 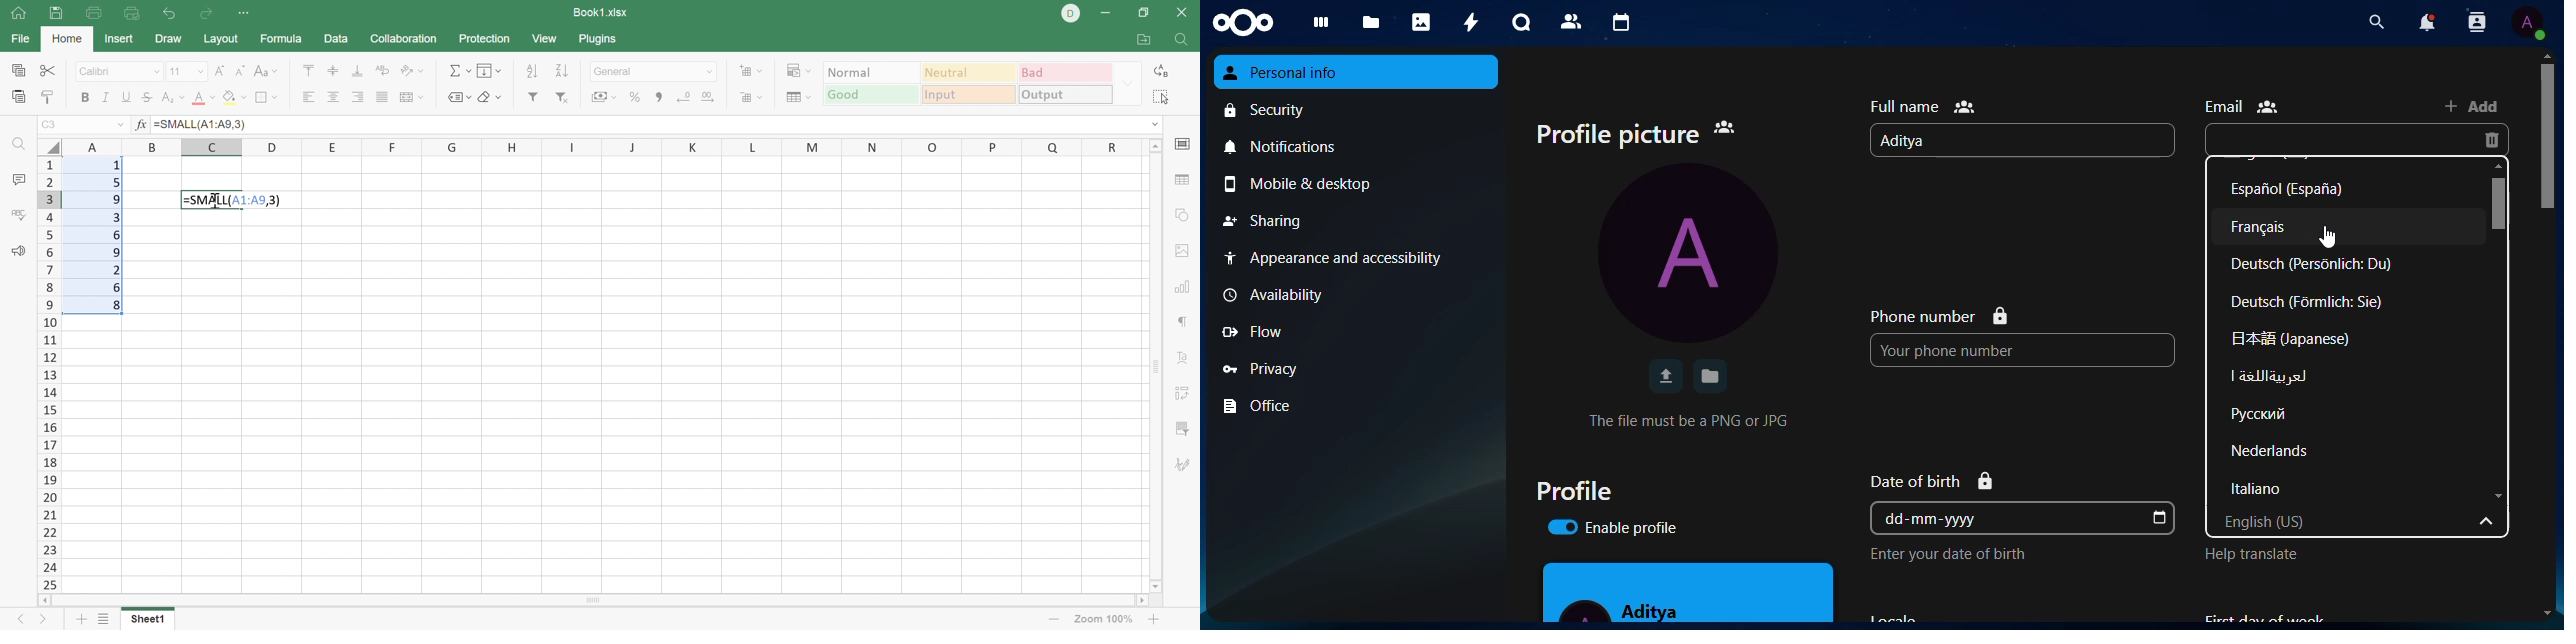 What do you see at coordinates (216, 201) in the screenshot?
I see `Cursor` at bounding box center [216, 201].